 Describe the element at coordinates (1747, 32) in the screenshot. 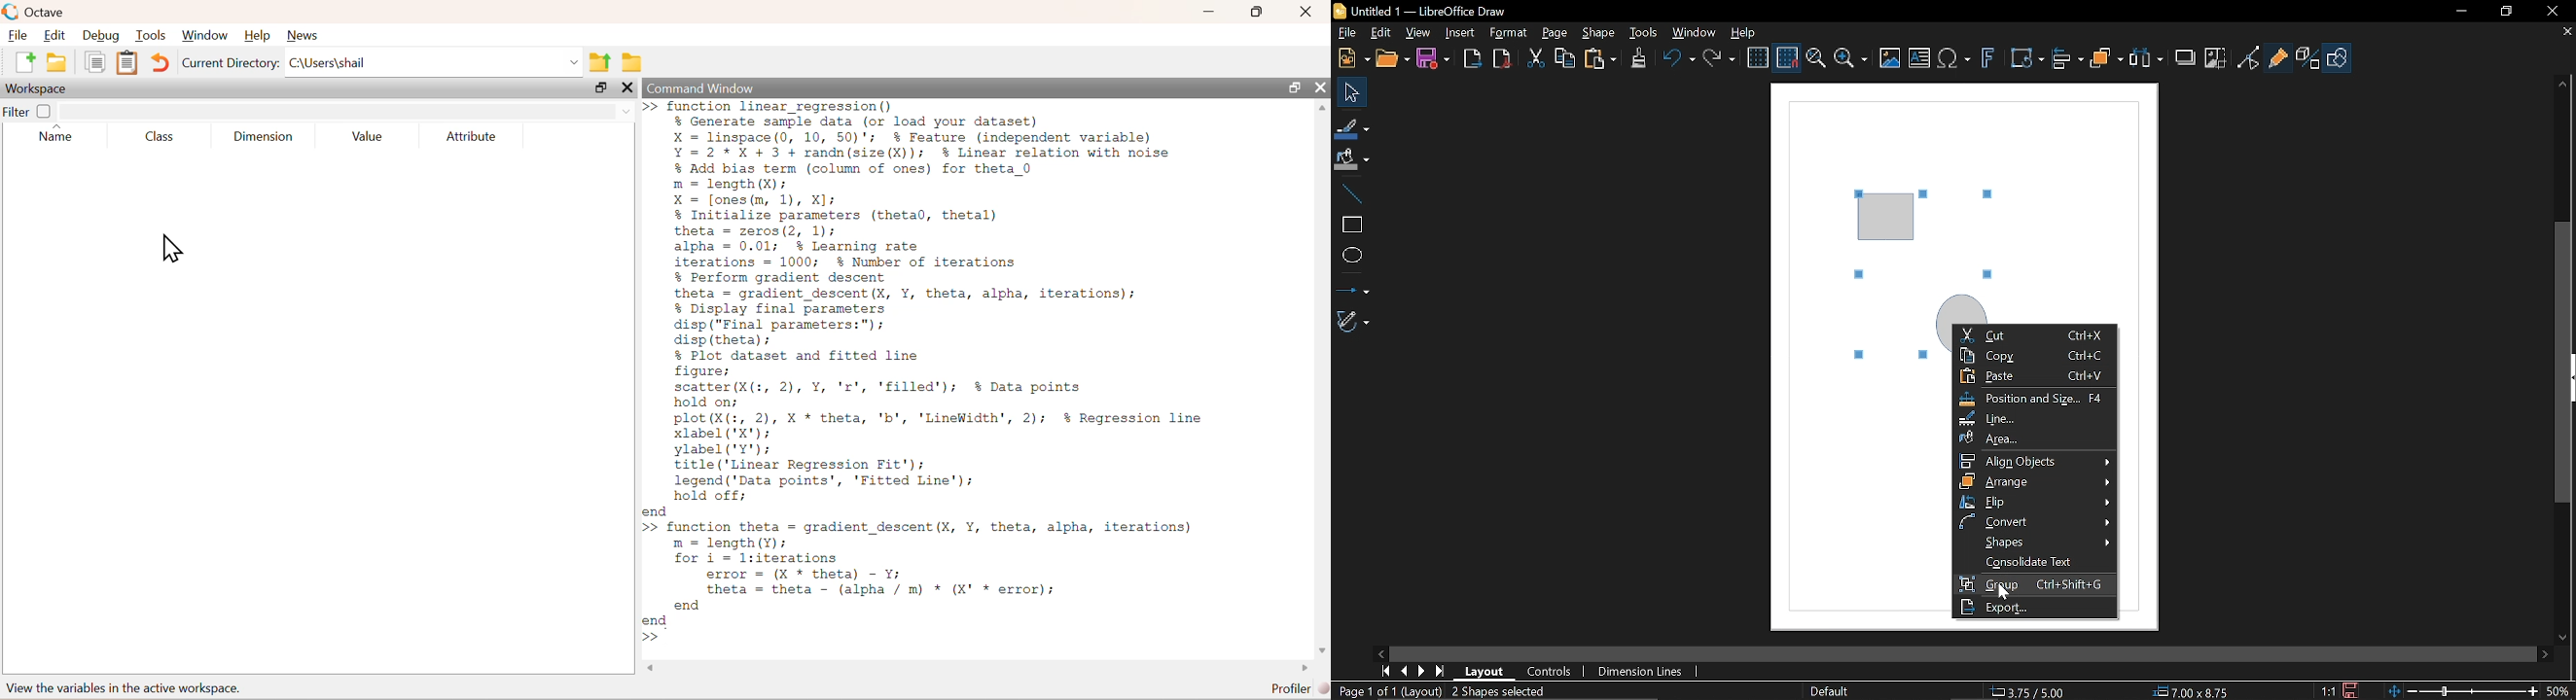

I see `Help` at that location.